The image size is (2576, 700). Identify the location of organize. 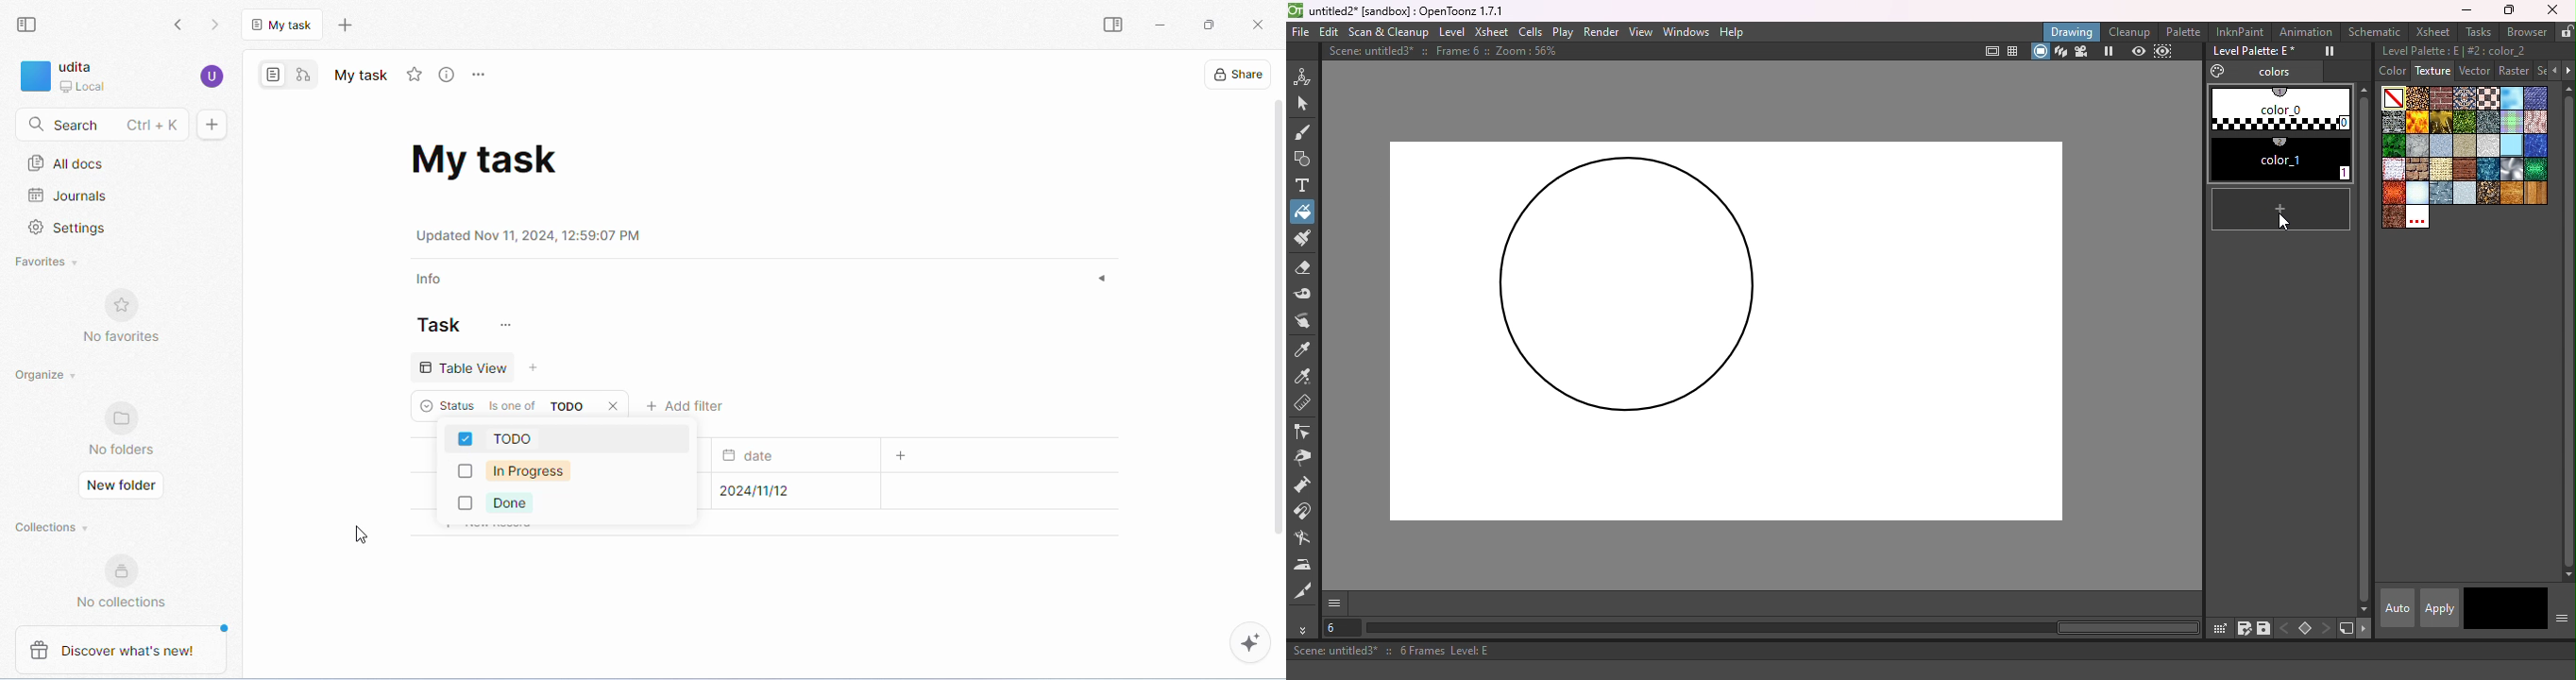
(45, 375).